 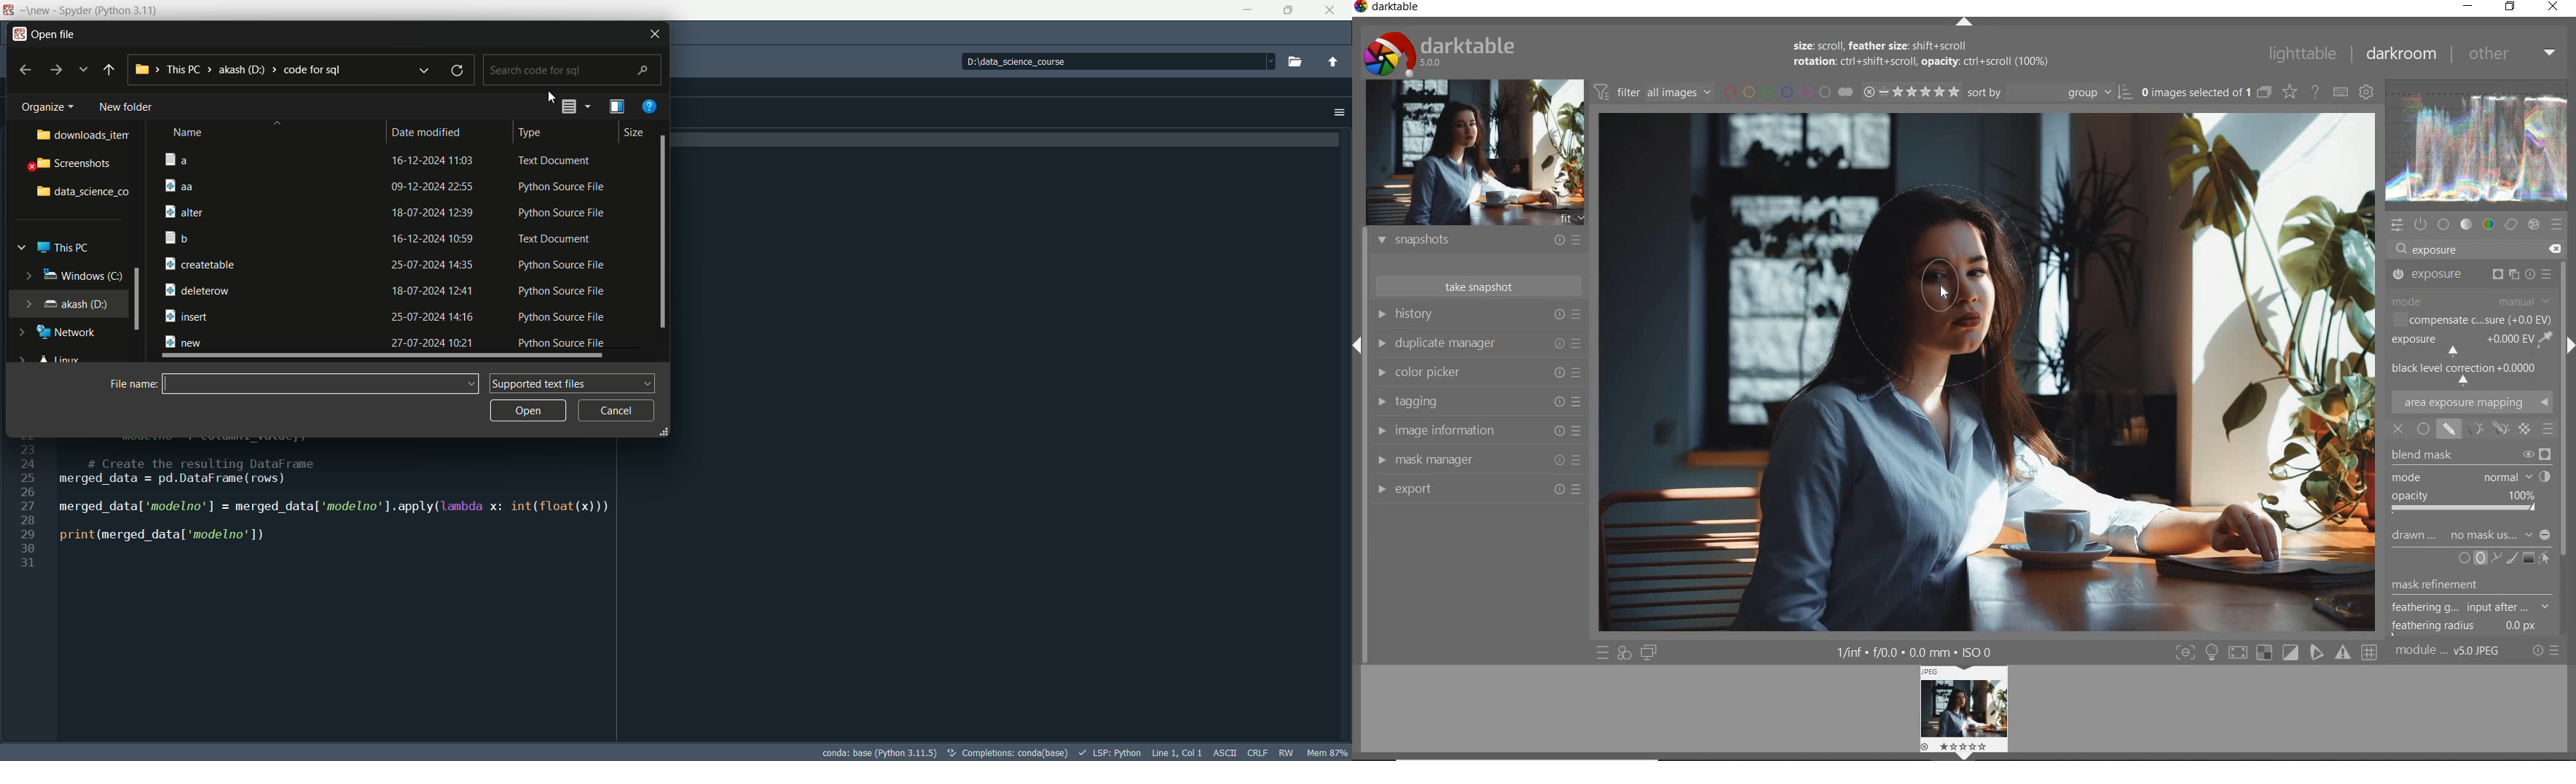 What do you see at coordinates (2207, 94) in the screenshot?
I see `expand grouped images` at bounding box center [2207, 94].